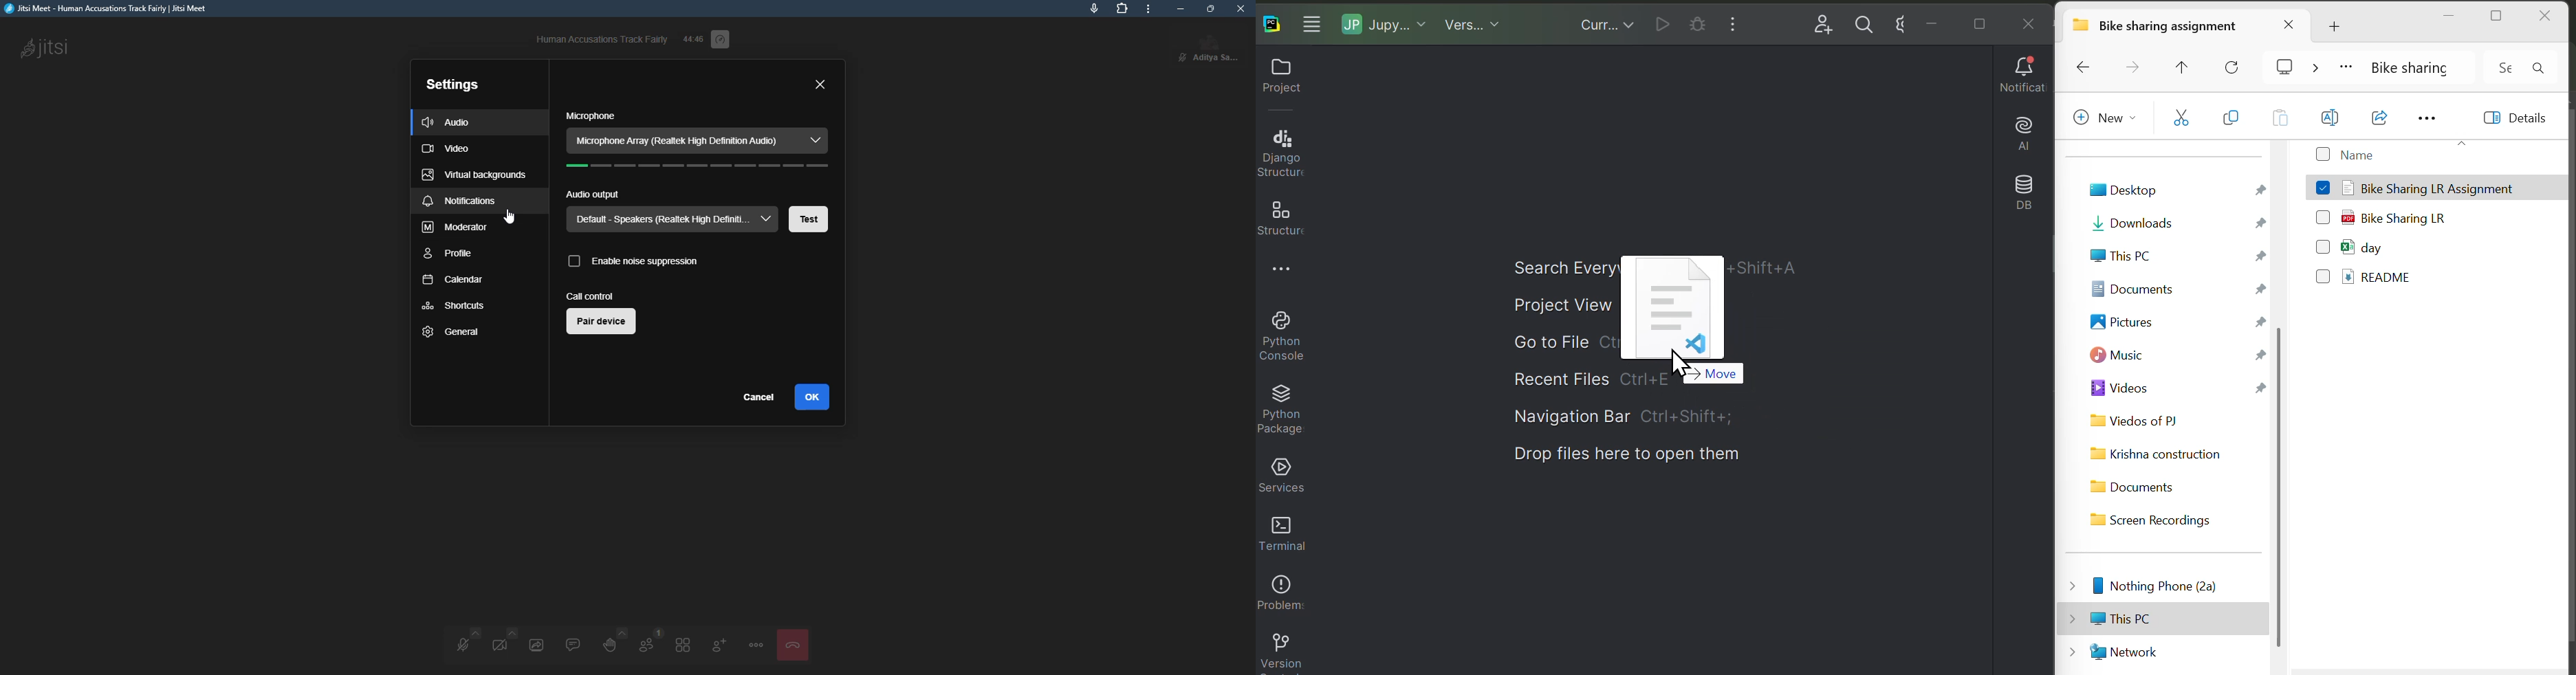 Image resolution: width=2576 pixels, height=700 pixels. I want to click on performance setting, so click(724, 40).